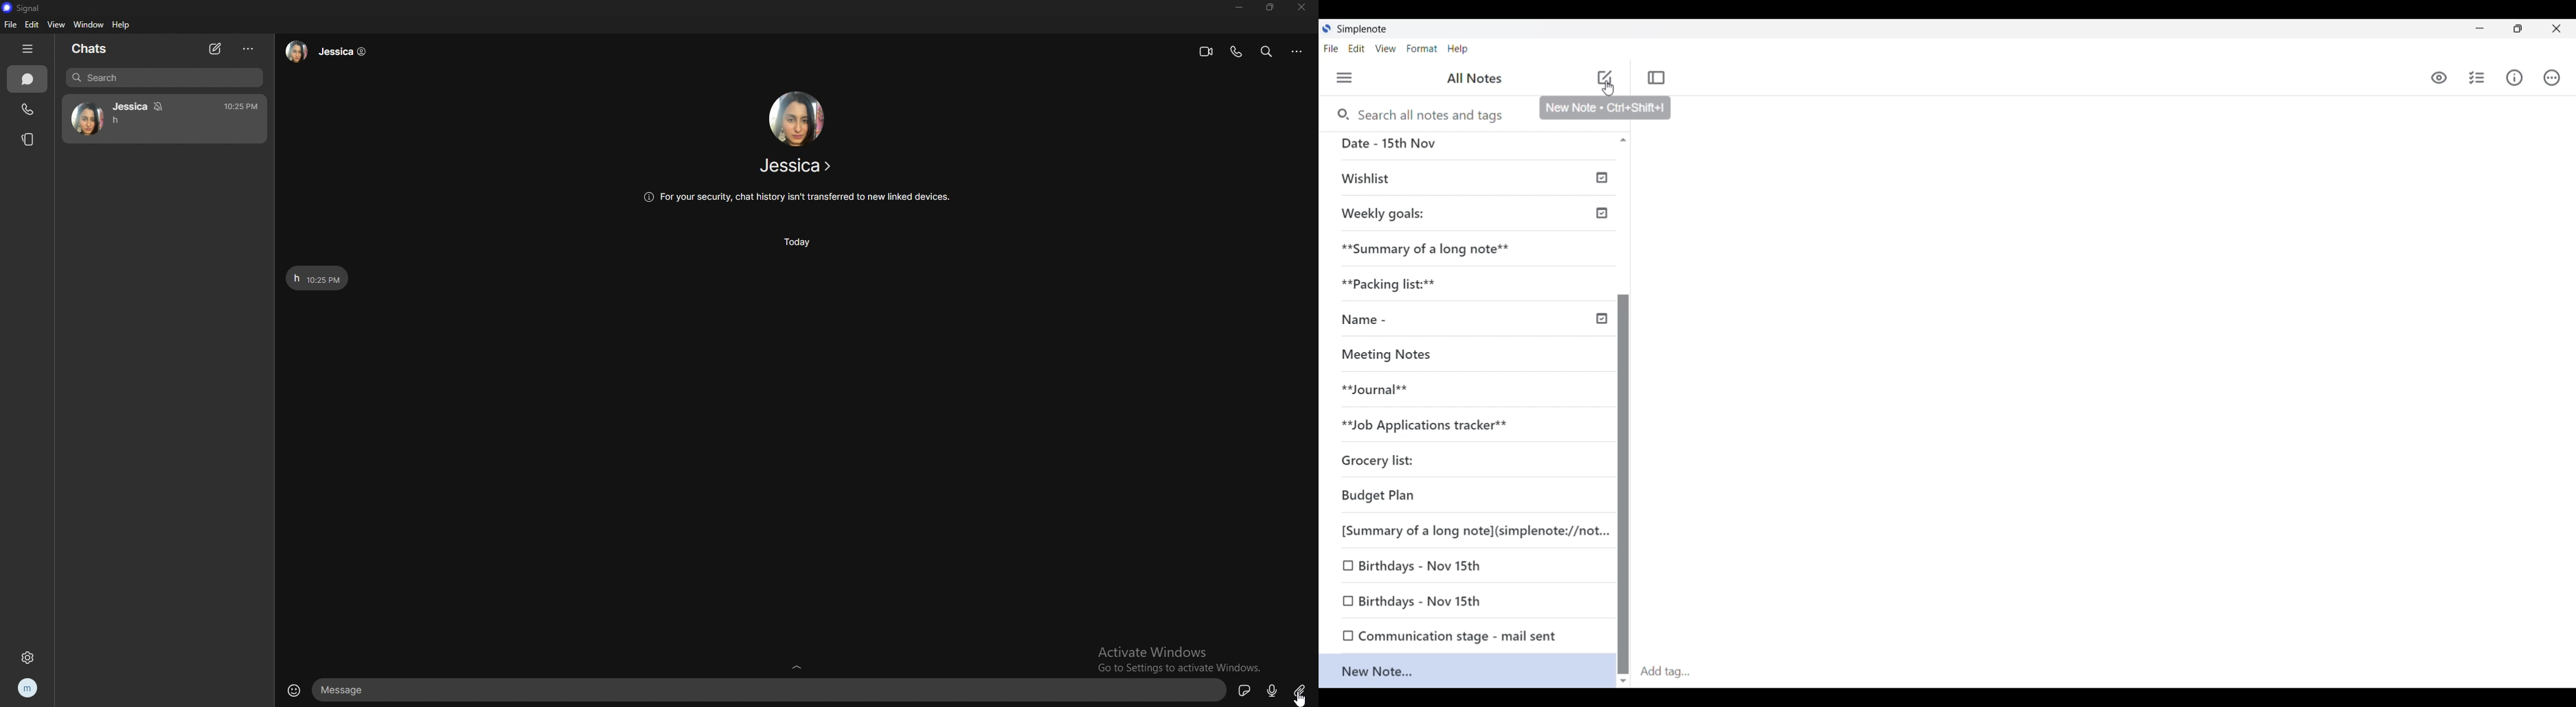 Image resolution: width=2576 pixels, height=728 pixels. I want to click on calls, so click(27, 110).